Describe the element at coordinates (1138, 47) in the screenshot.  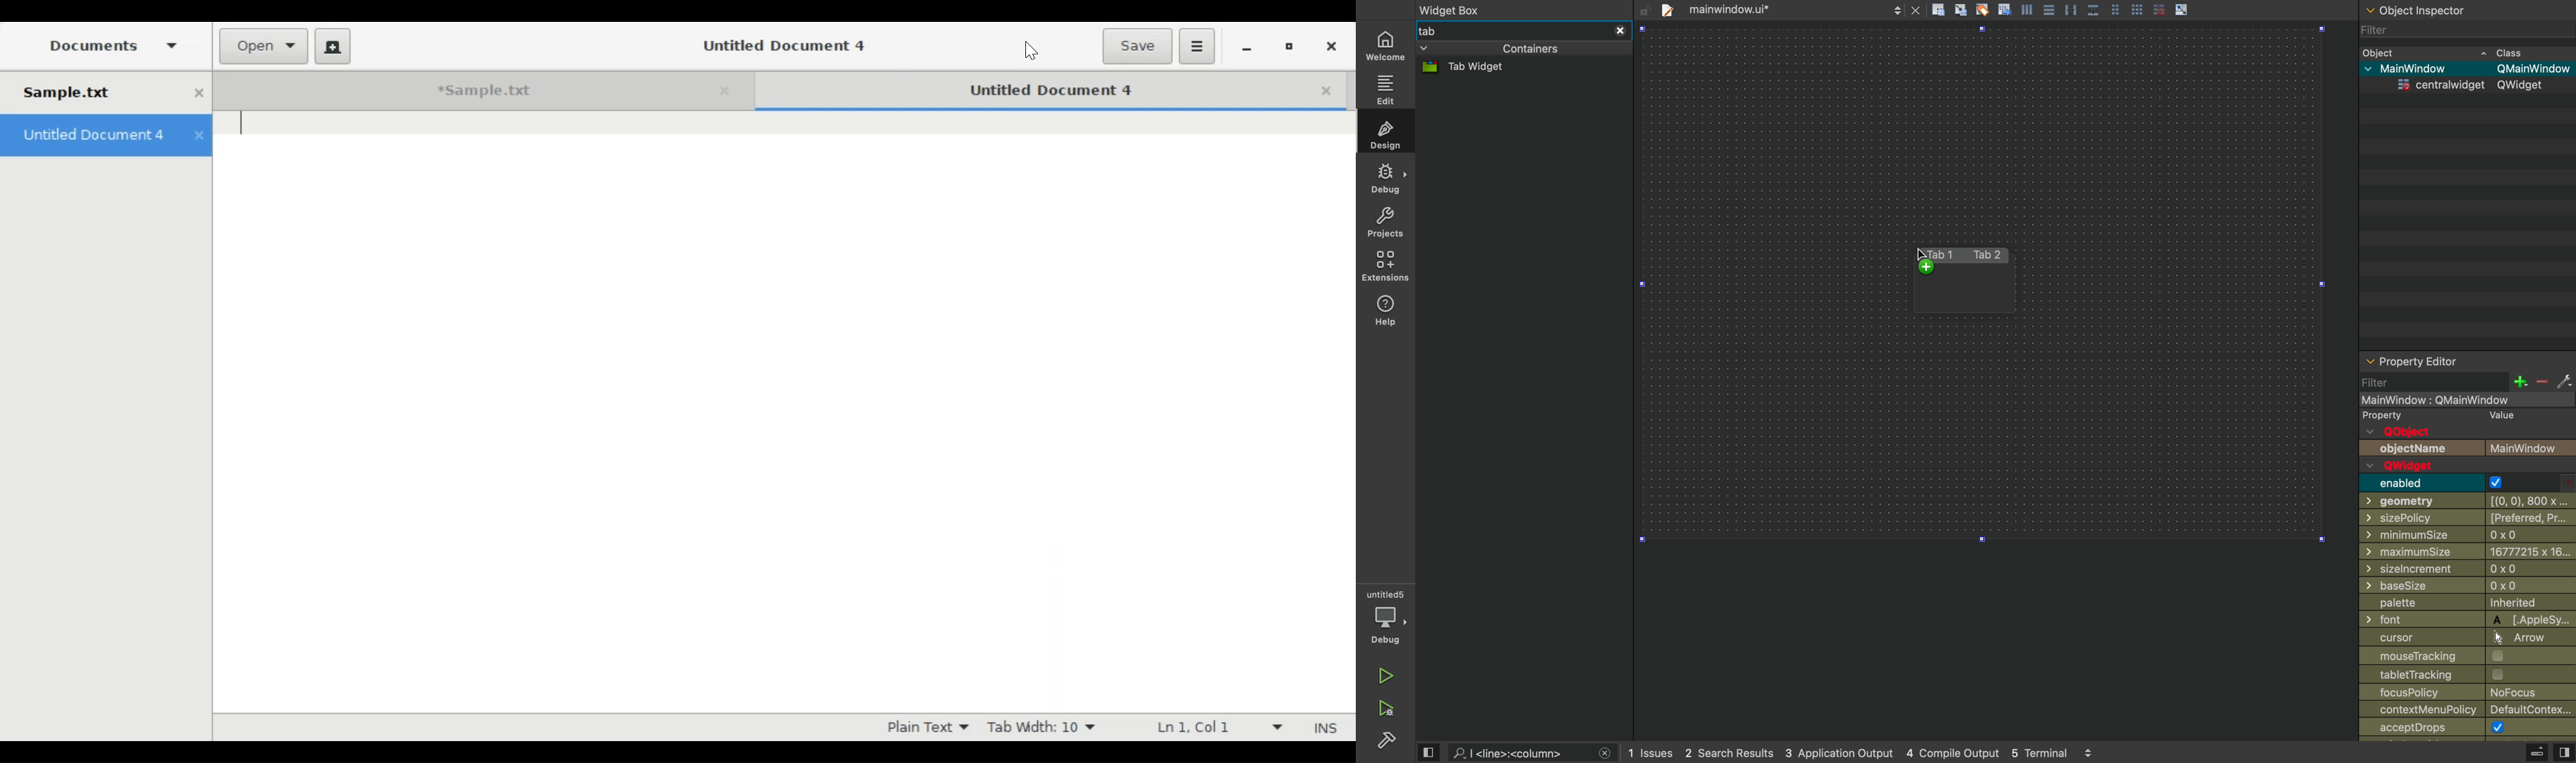
I see `Save` at that location.